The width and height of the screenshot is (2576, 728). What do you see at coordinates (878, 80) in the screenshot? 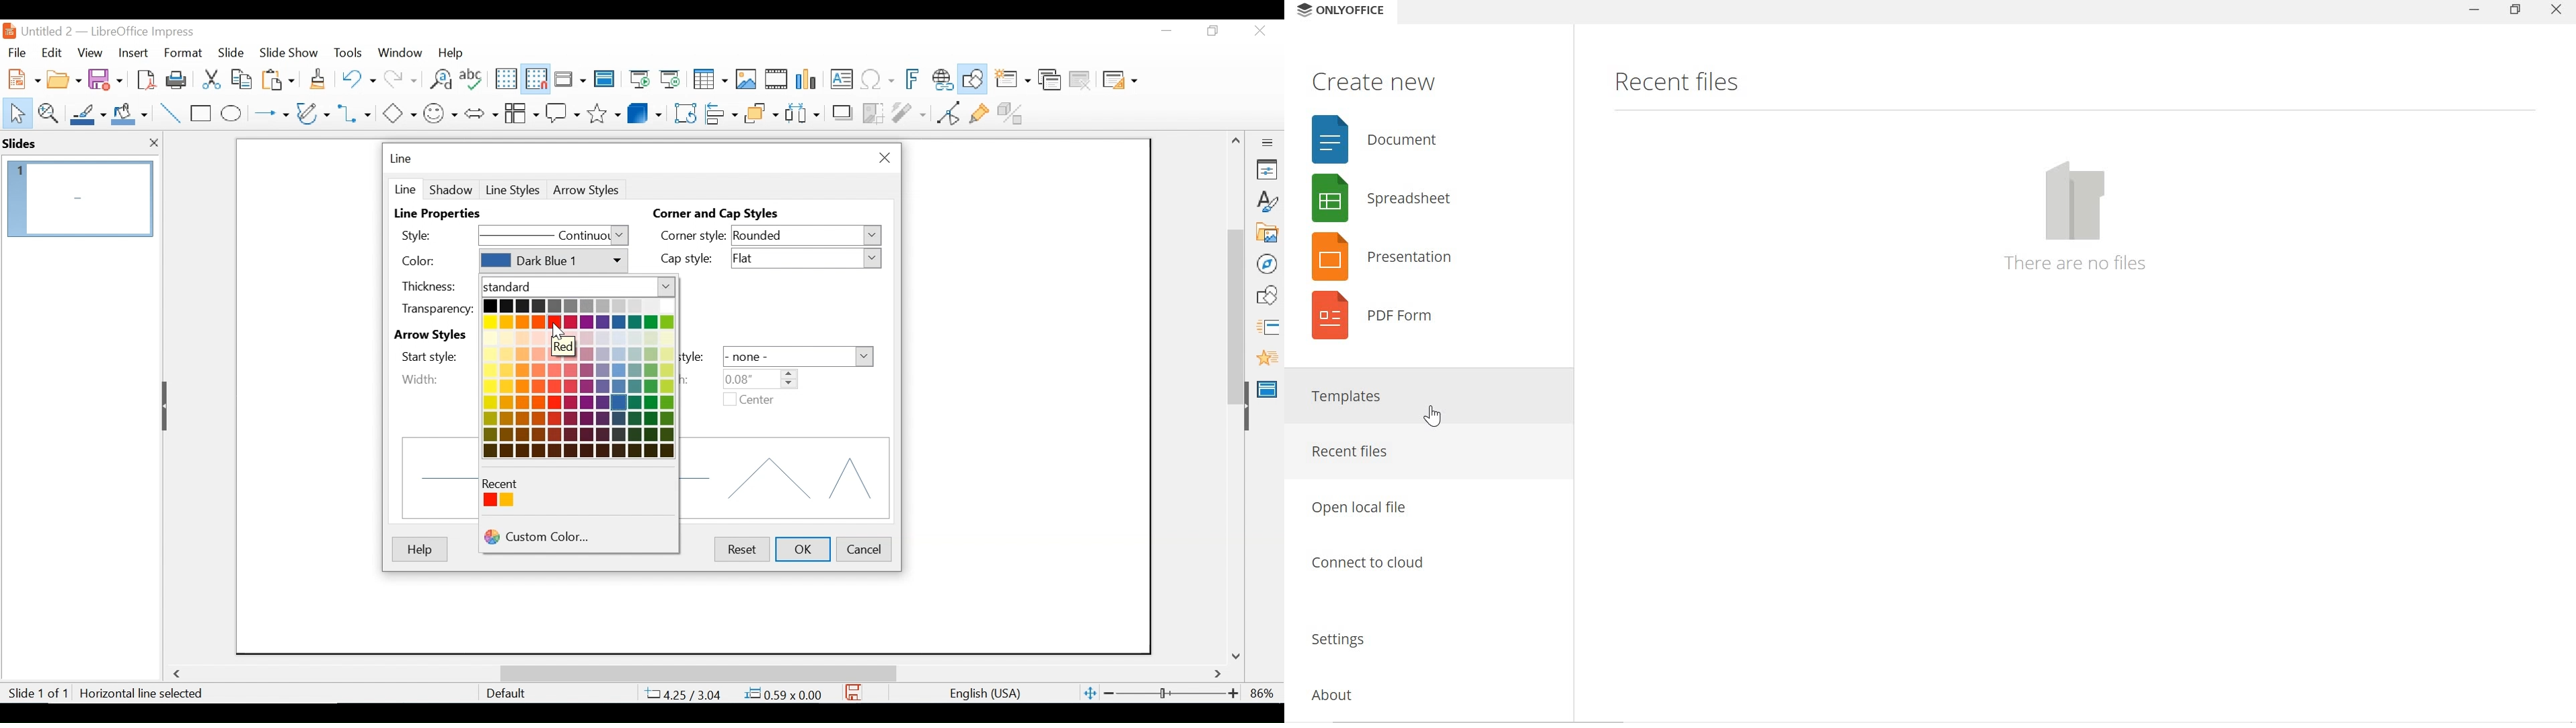
I see `Insert Special Characters` at bounding box center [878, 80].